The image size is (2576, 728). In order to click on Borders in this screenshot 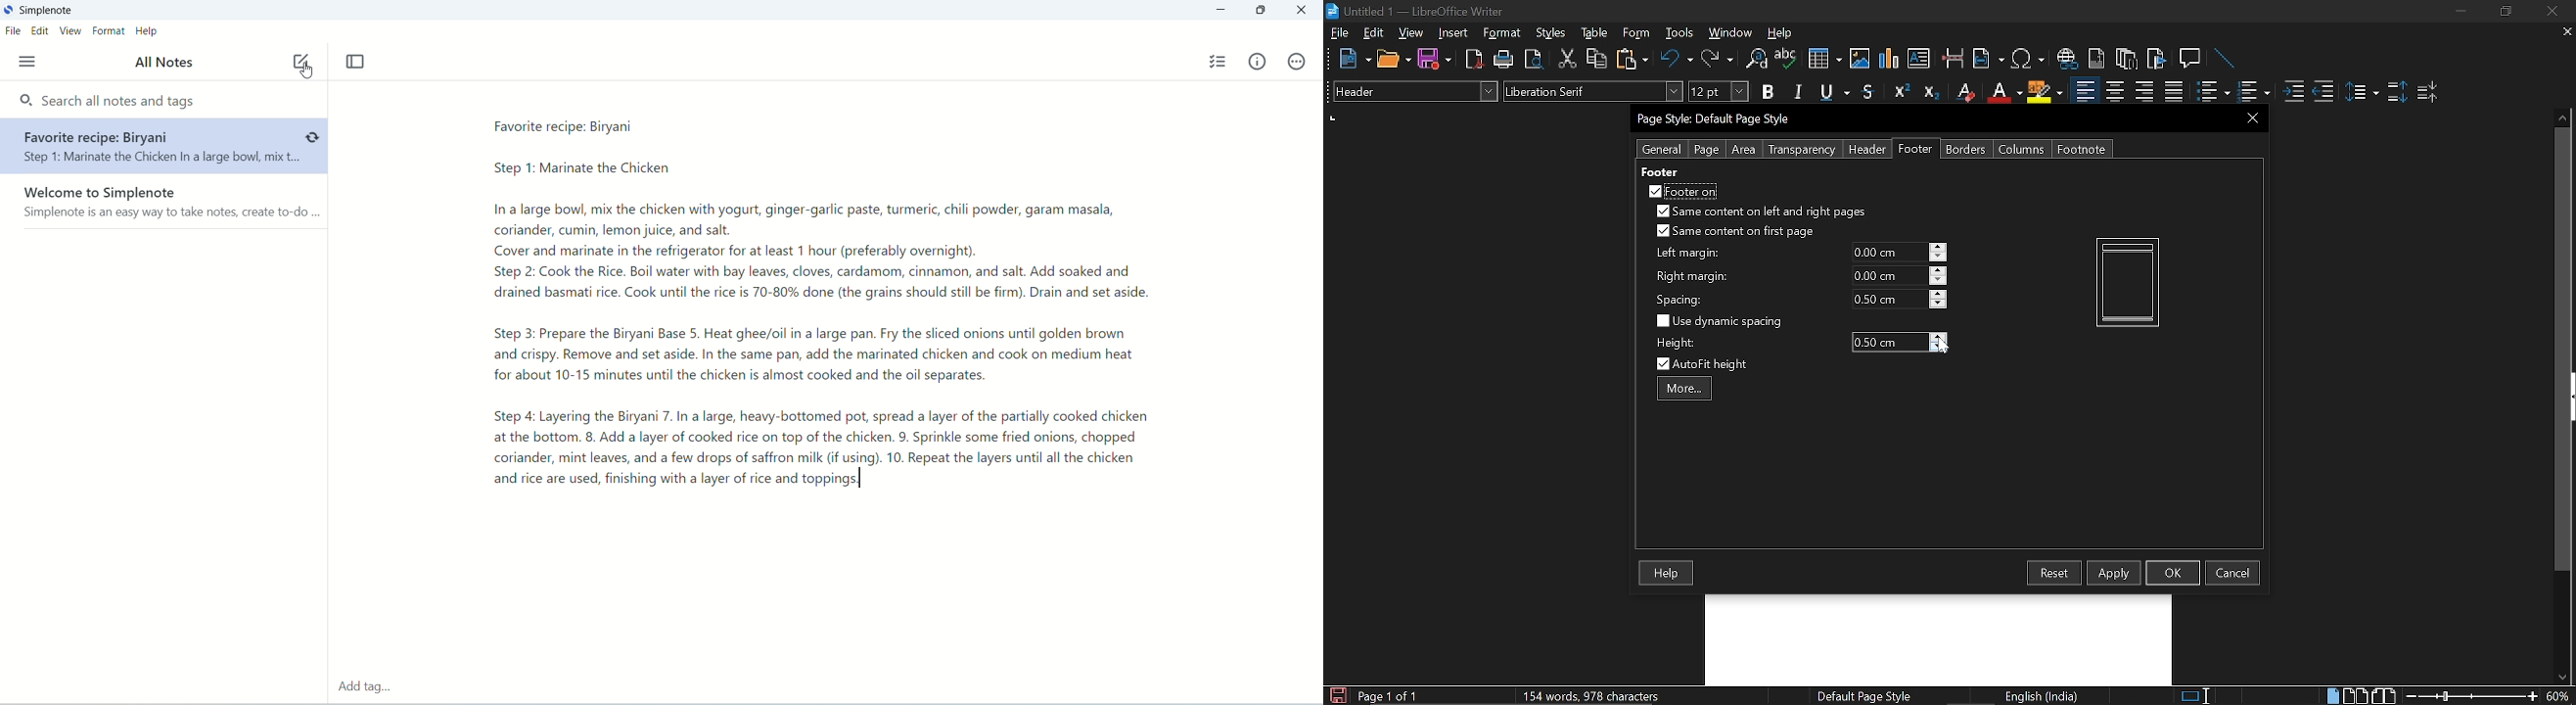, I will do `click(1967, 149)`.